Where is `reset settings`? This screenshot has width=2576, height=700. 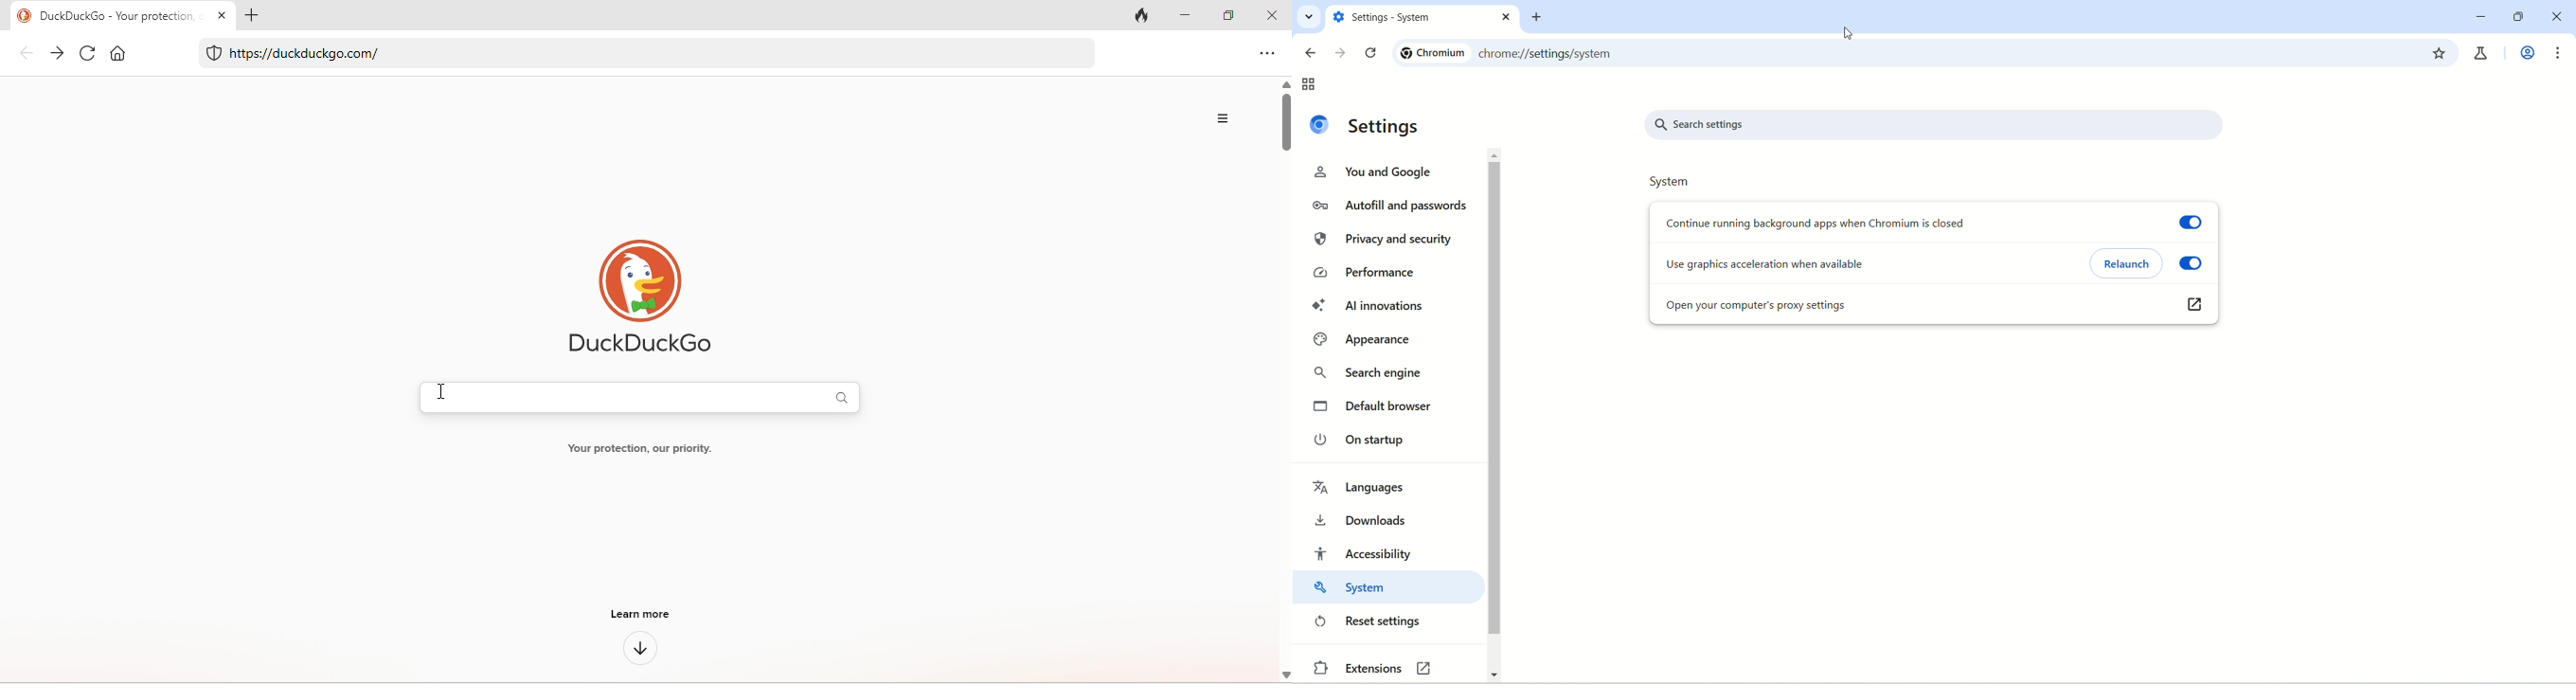 reset settings is located at coordinates (1370, 622).